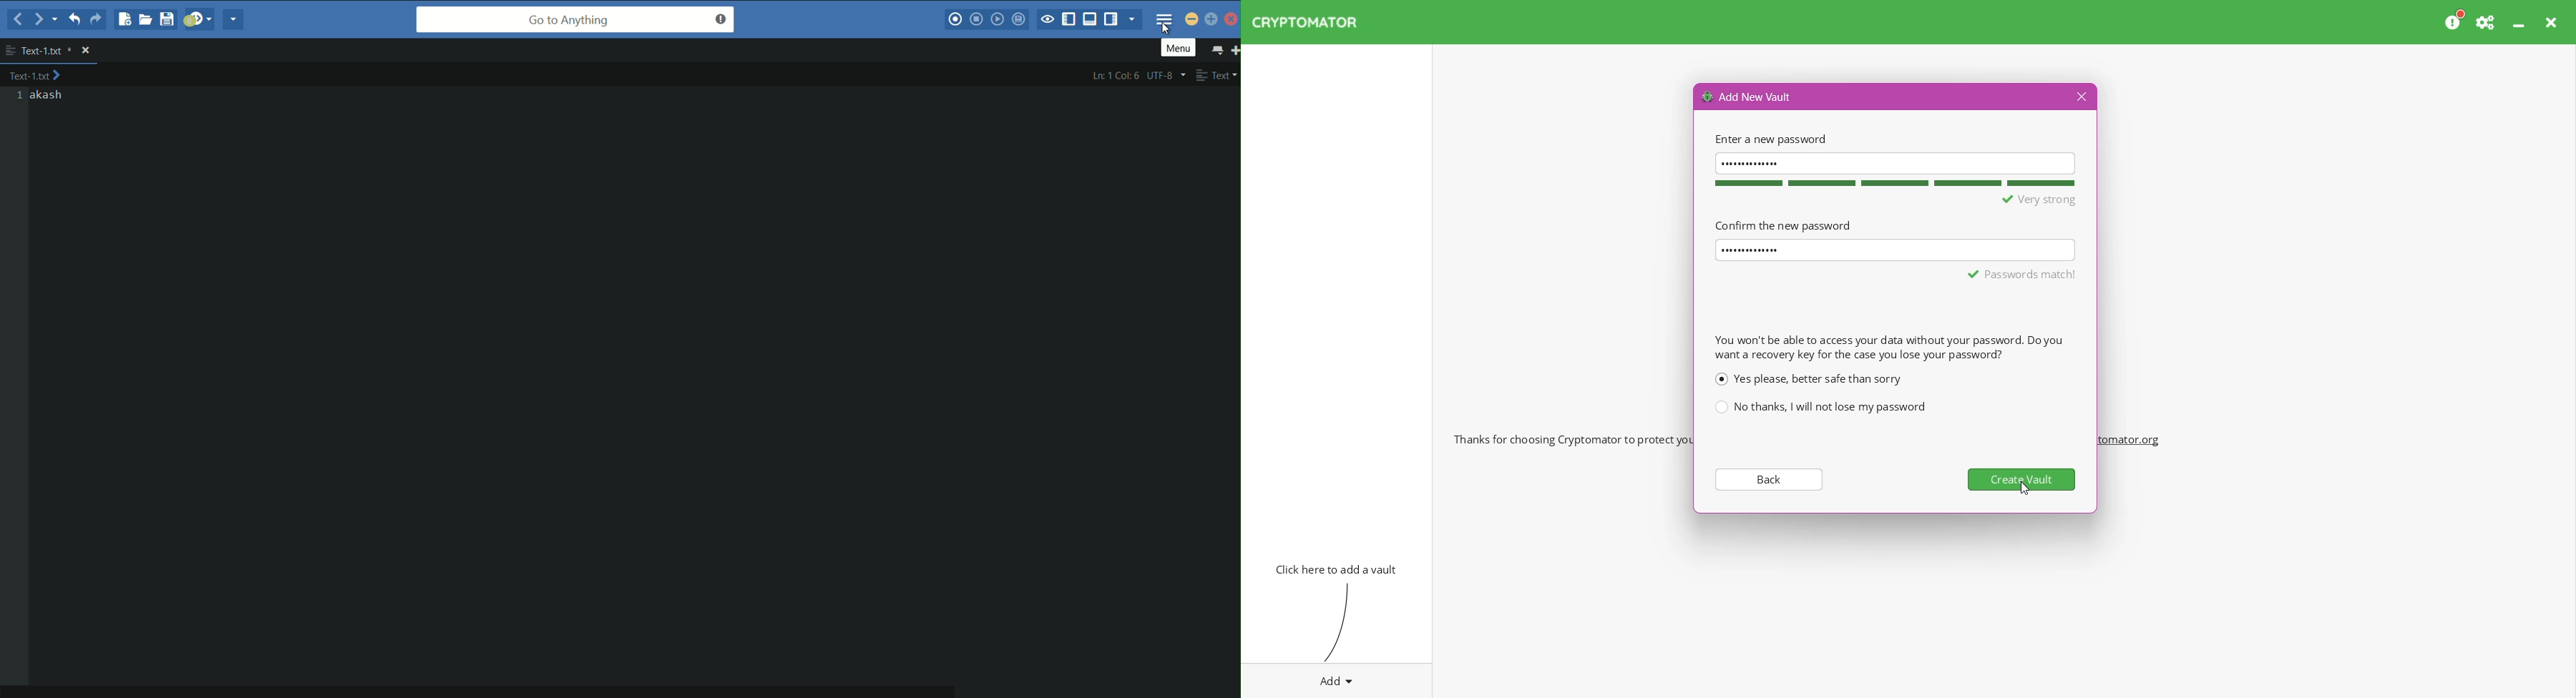  What do you see at coordinates (21, 96) in the screenshot?
I see `line nnumber` at bounding box center [21, 96].